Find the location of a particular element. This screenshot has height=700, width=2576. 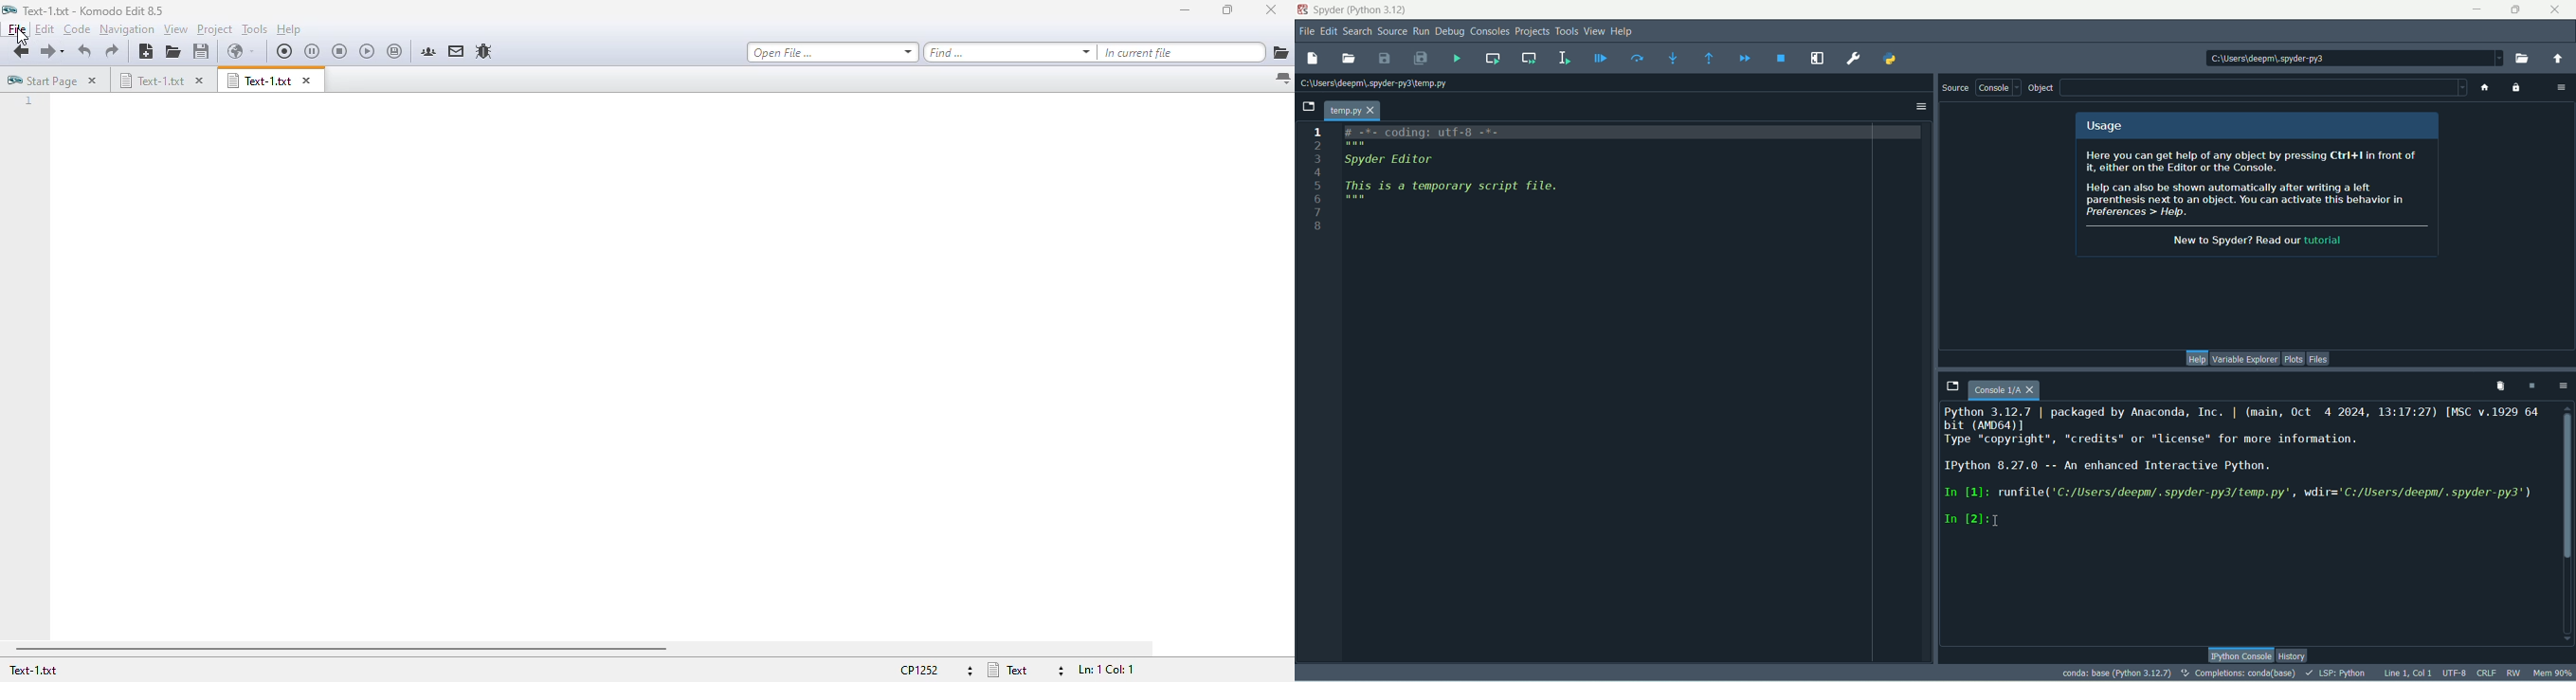

search is located at coordinates (1357, 32).